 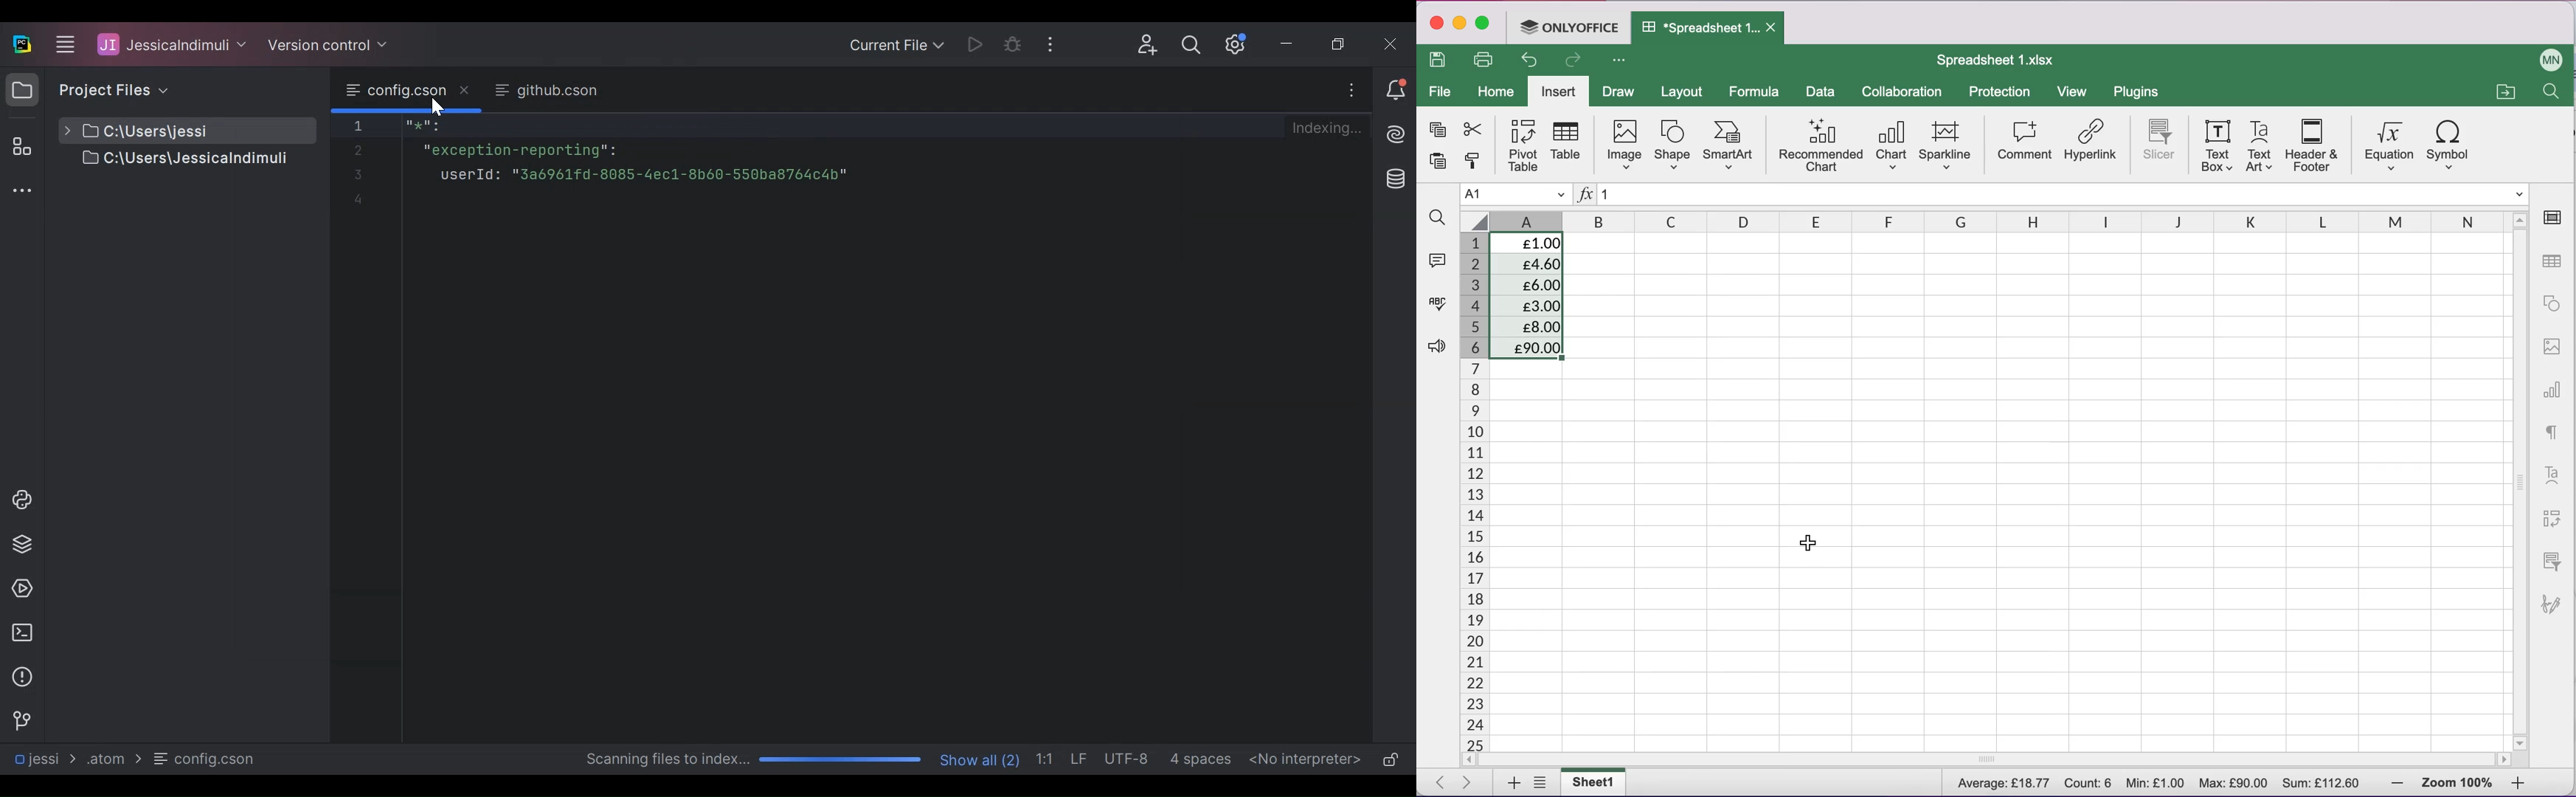 What do you see at coordinates (1484, 61) in the screenshot?
I see `print` at bounding box center [1484, 61].